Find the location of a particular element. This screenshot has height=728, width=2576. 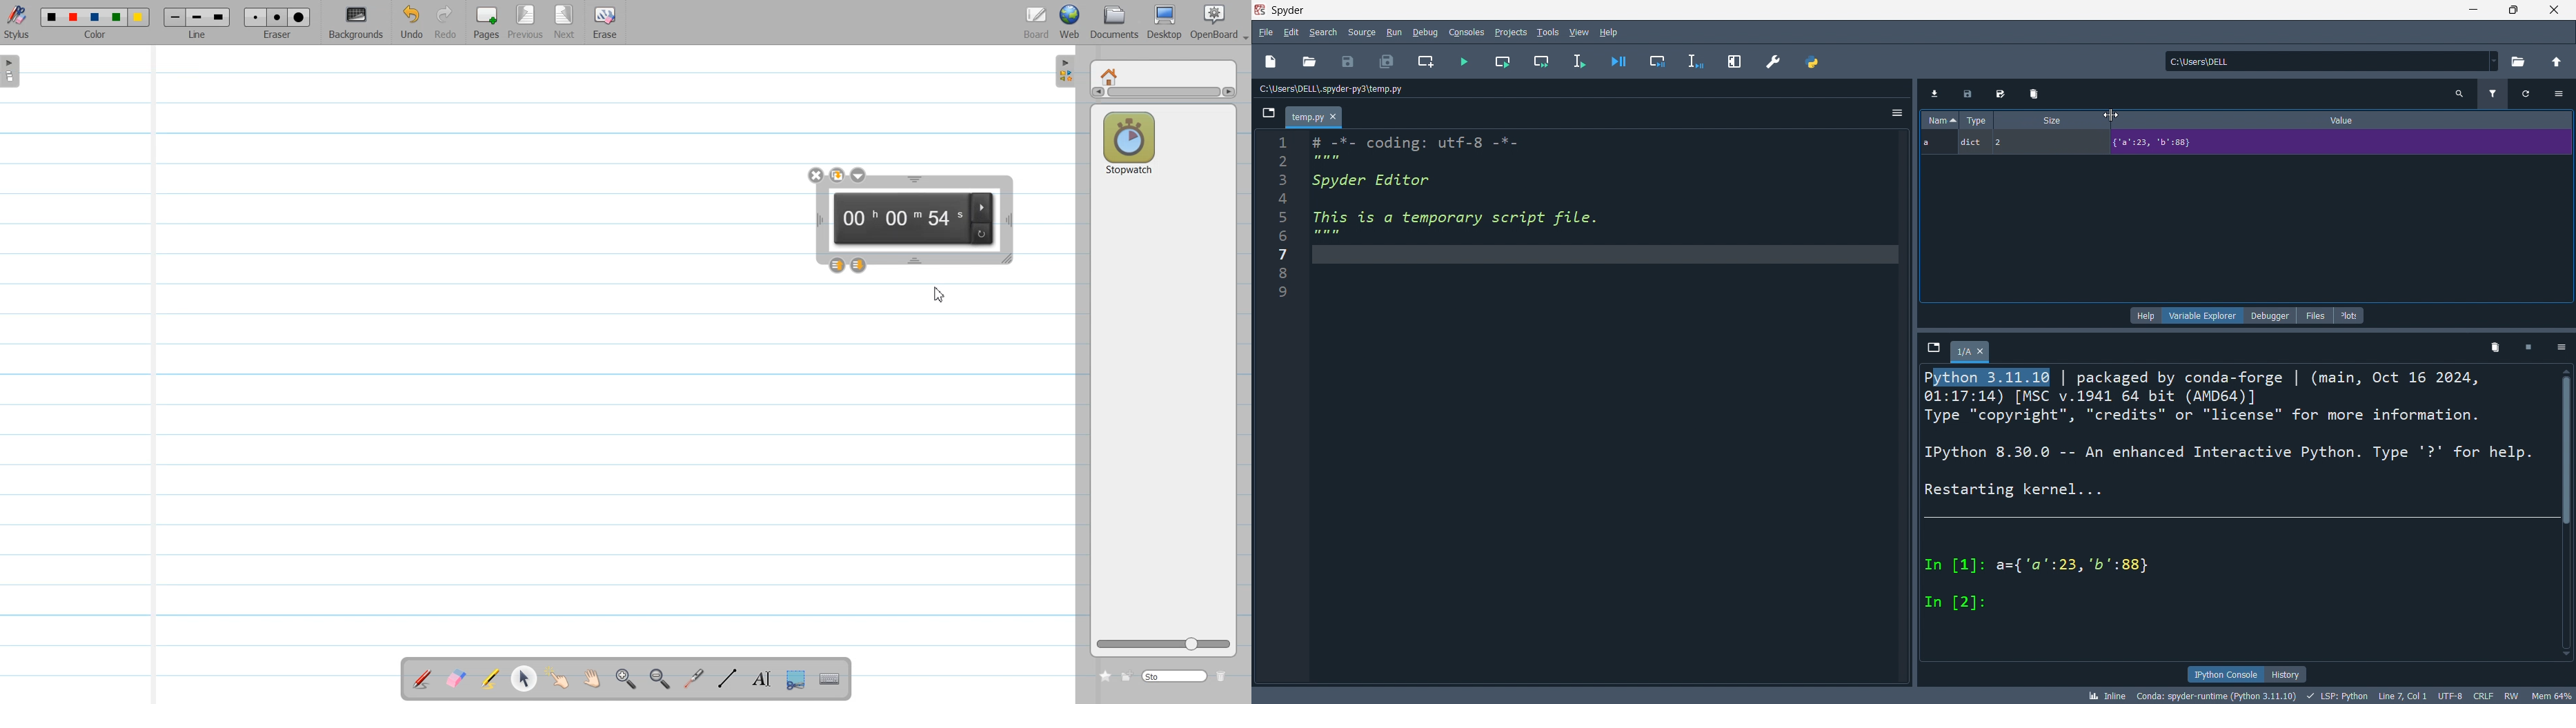

preferences is located at coordinates (1771, 59).